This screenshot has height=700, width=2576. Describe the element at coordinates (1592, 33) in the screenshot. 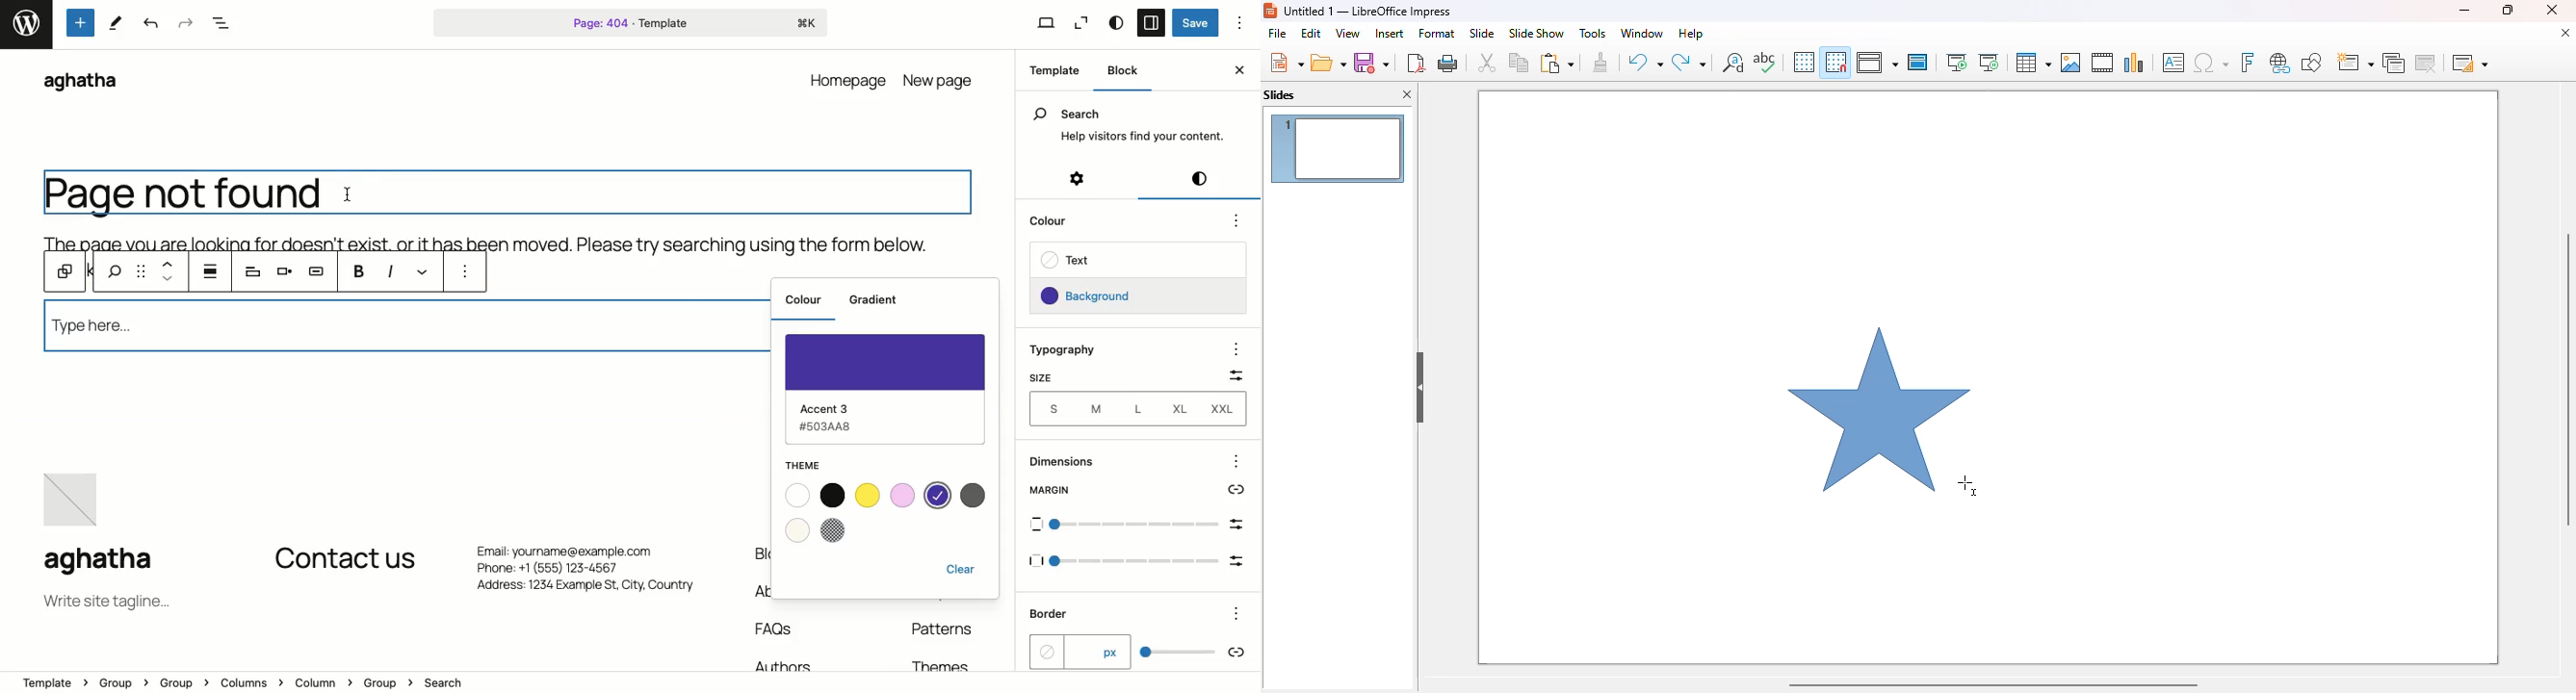

I see `tools` at that location.